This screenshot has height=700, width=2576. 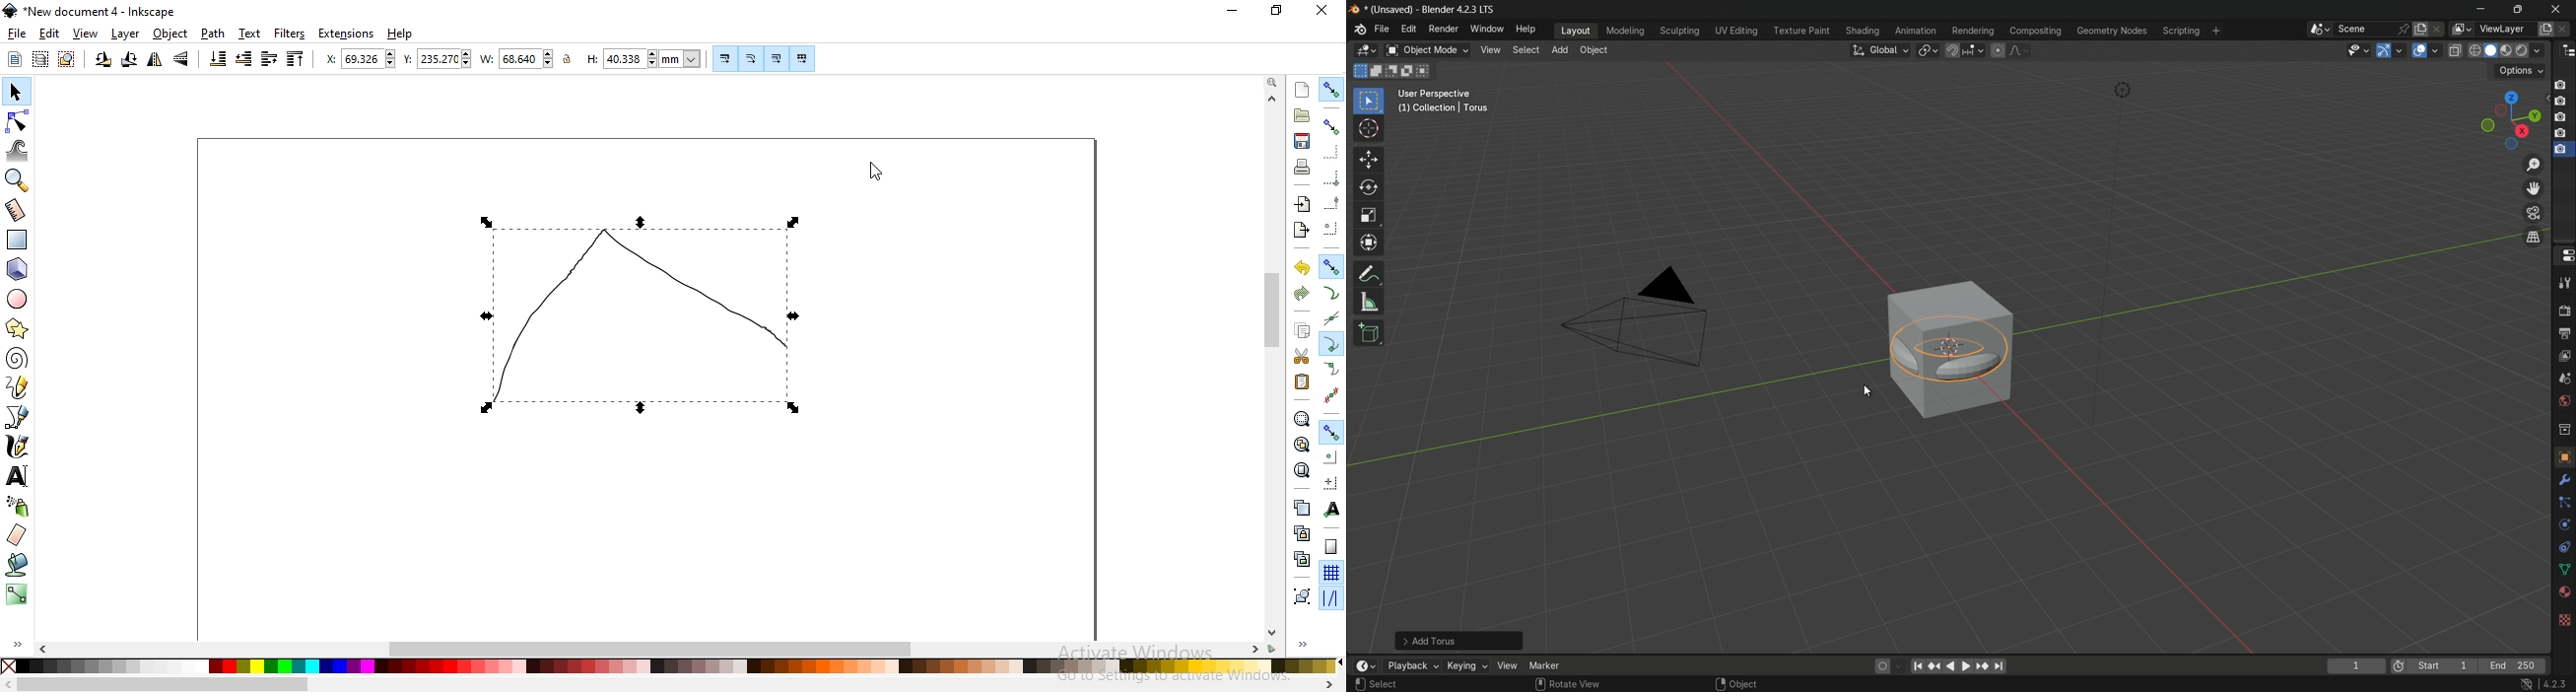 I want to click on render menu, so click(x=1444, y=29).